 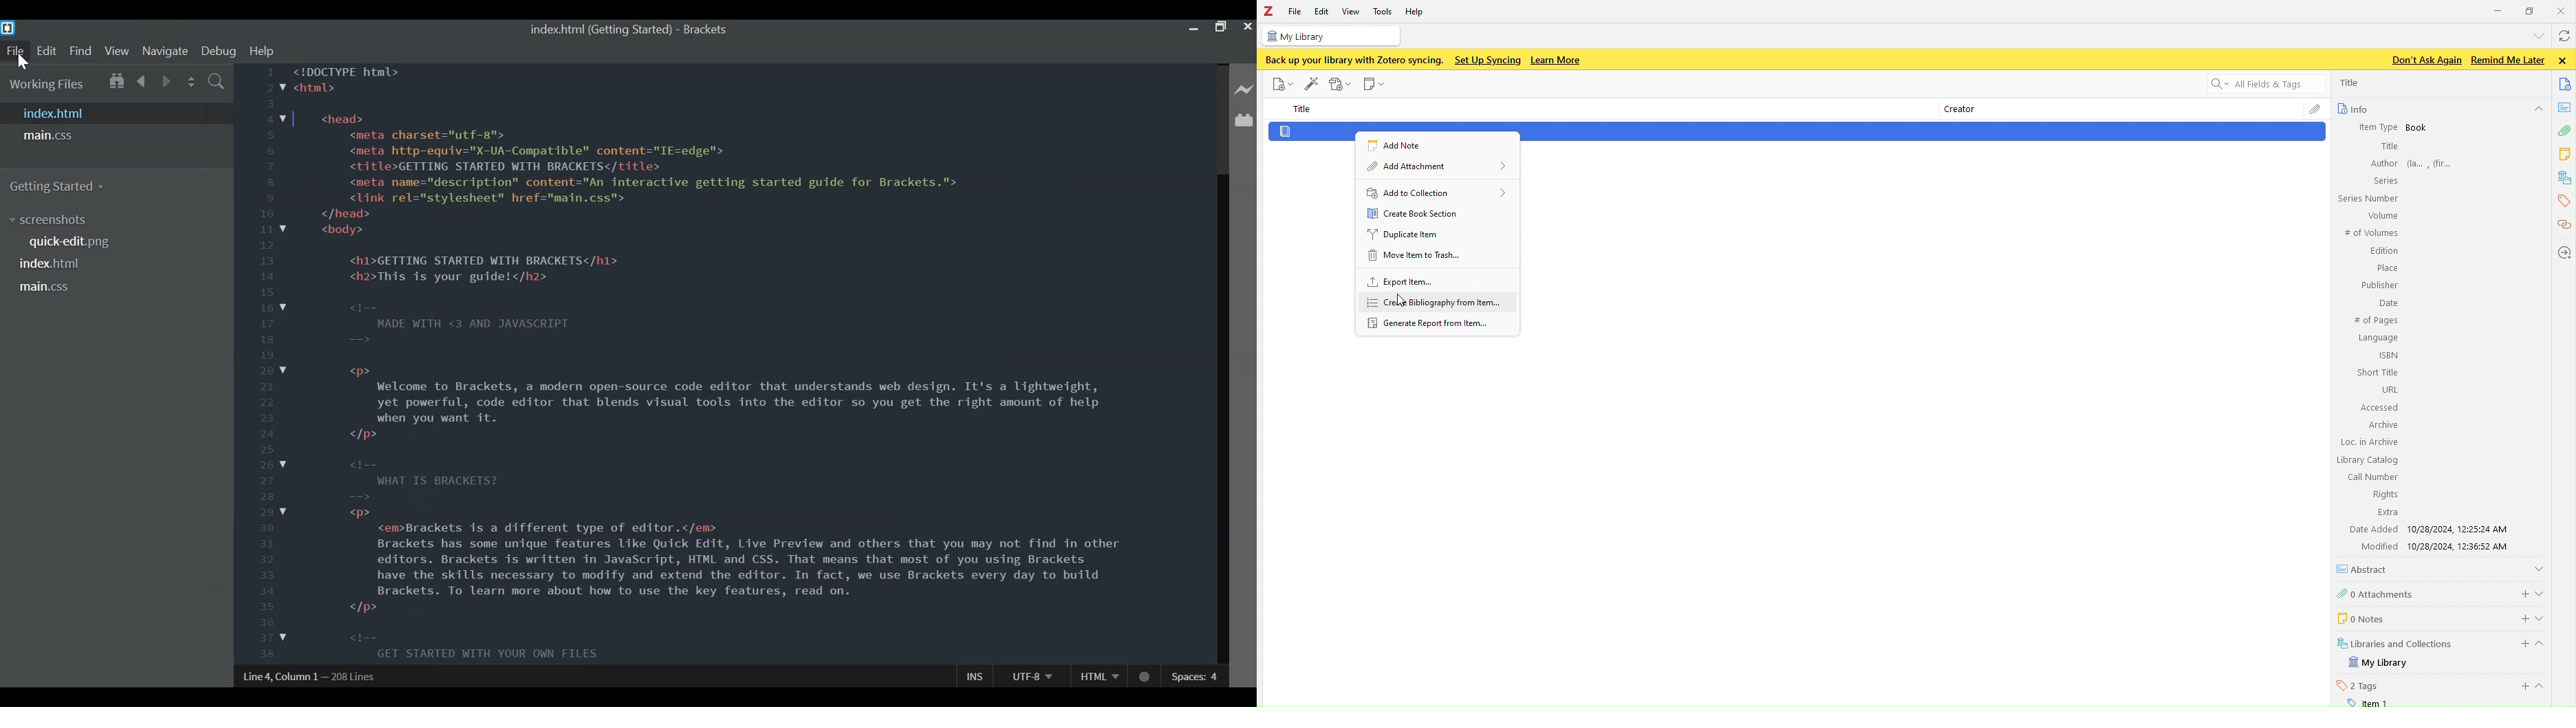 I want to click on main.css, so click(x=48, y=287).